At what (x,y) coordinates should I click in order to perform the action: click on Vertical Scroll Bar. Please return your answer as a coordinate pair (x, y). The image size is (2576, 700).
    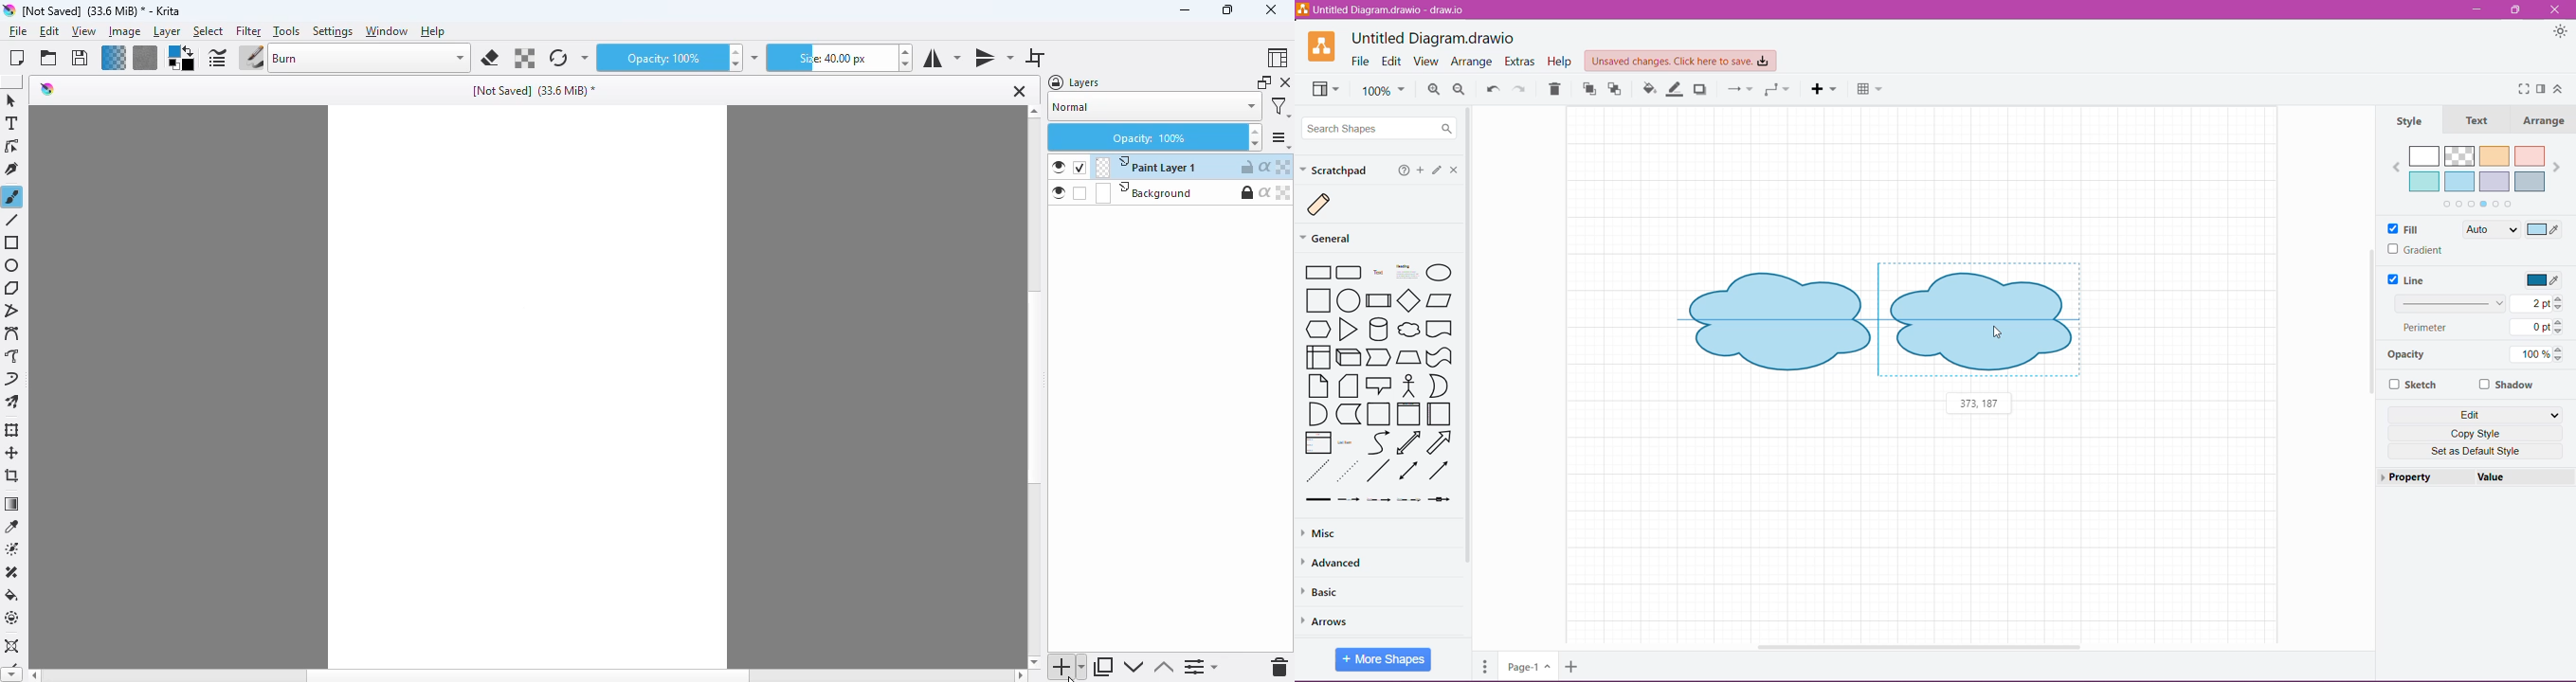
    Looking at the image, I should click on (2370, 328).